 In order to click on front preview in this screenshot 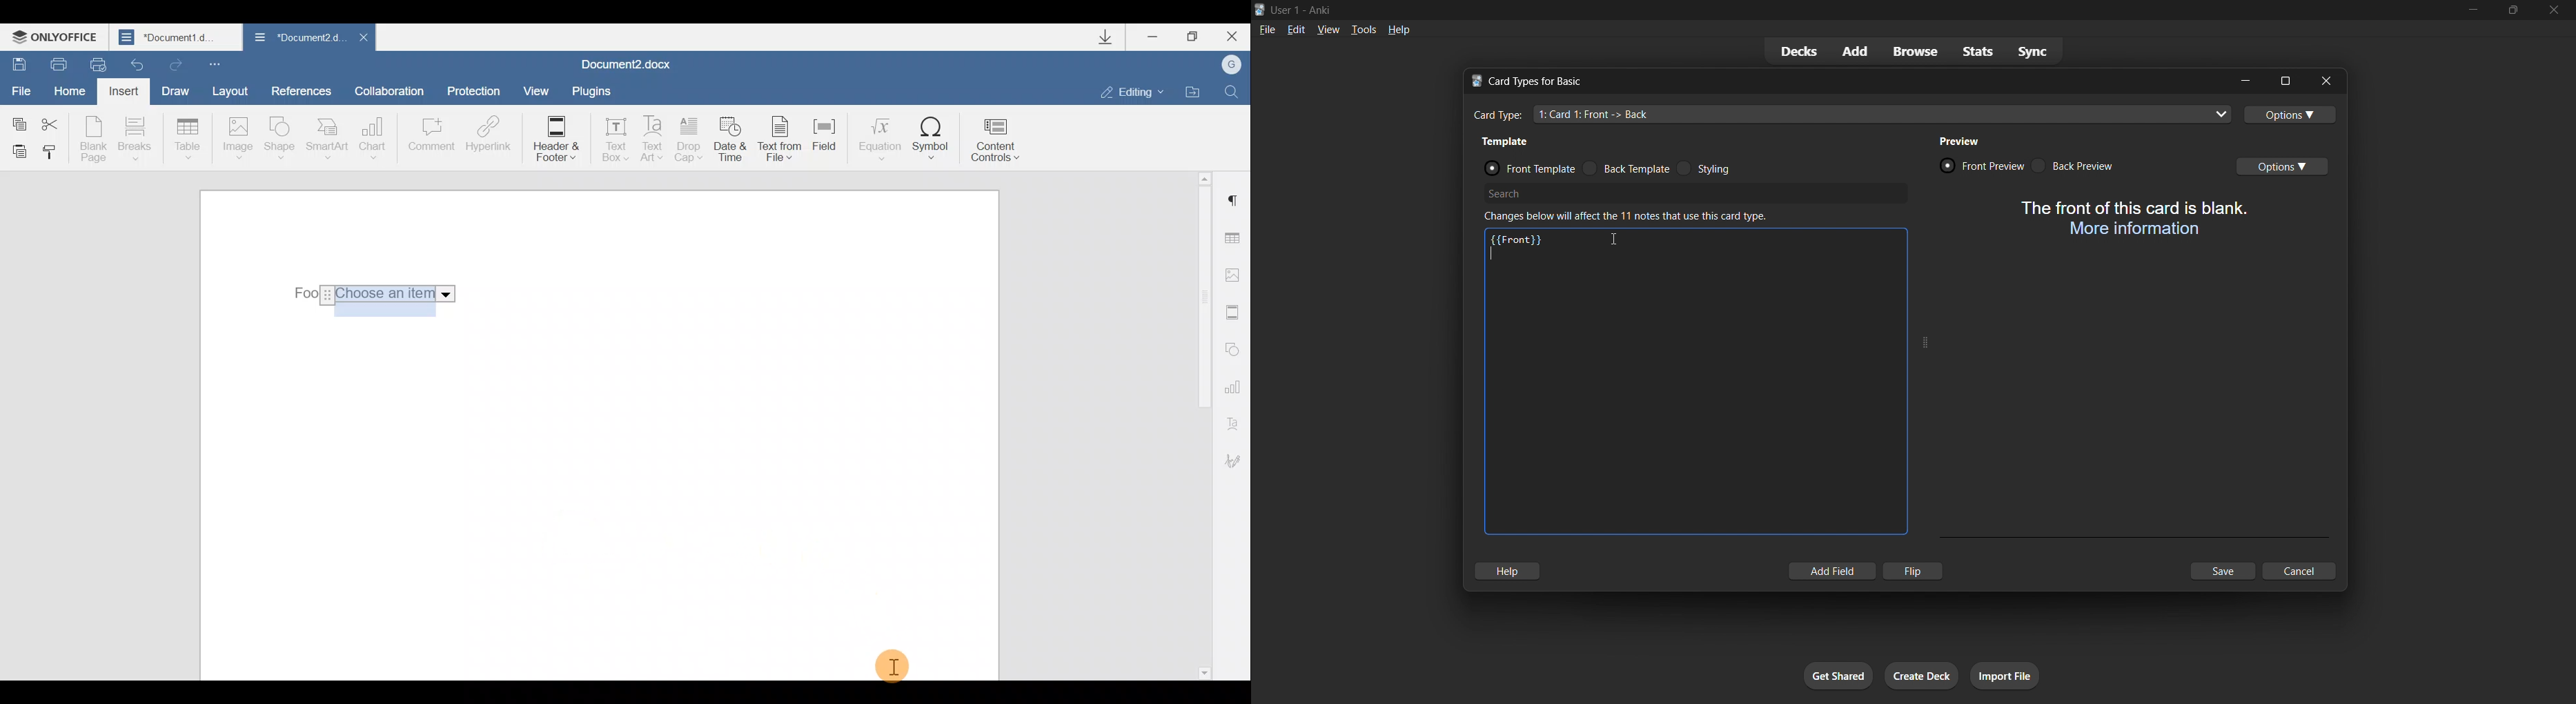, I will do `click(1980, 164)`.